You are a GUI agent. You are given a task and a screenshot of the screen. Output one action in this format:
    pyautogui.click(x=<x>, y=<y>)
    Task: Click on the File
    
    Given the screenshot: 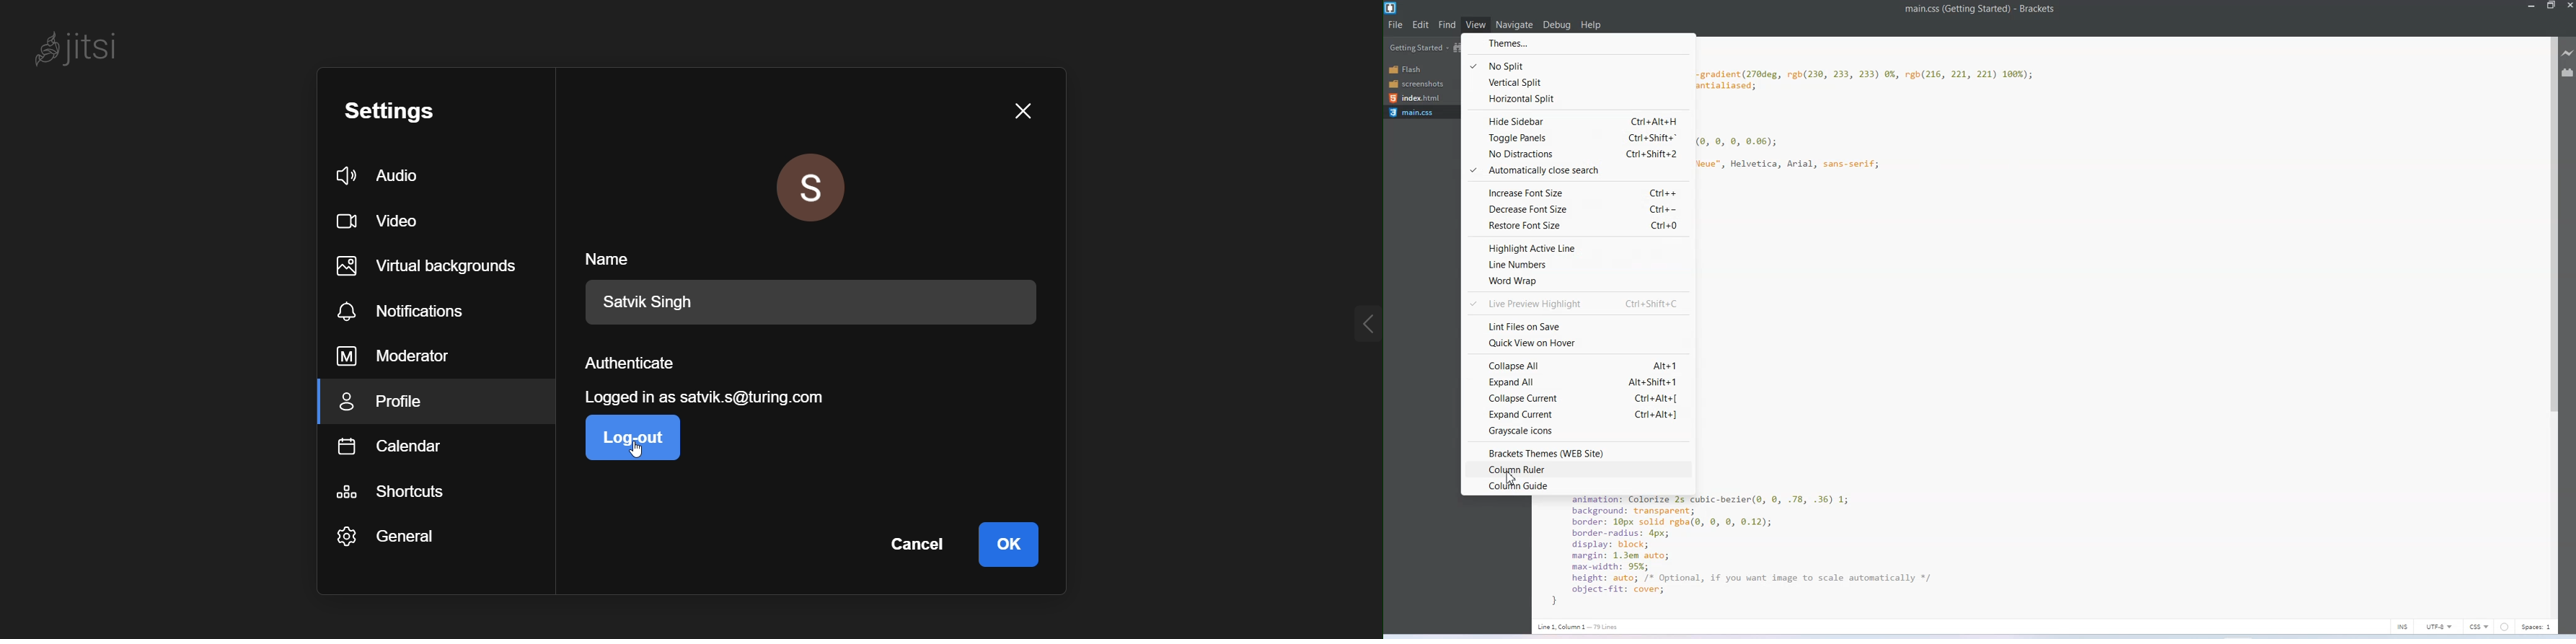 What is the action you would take?
    pyautogui.click(x=1396, y=24)
    